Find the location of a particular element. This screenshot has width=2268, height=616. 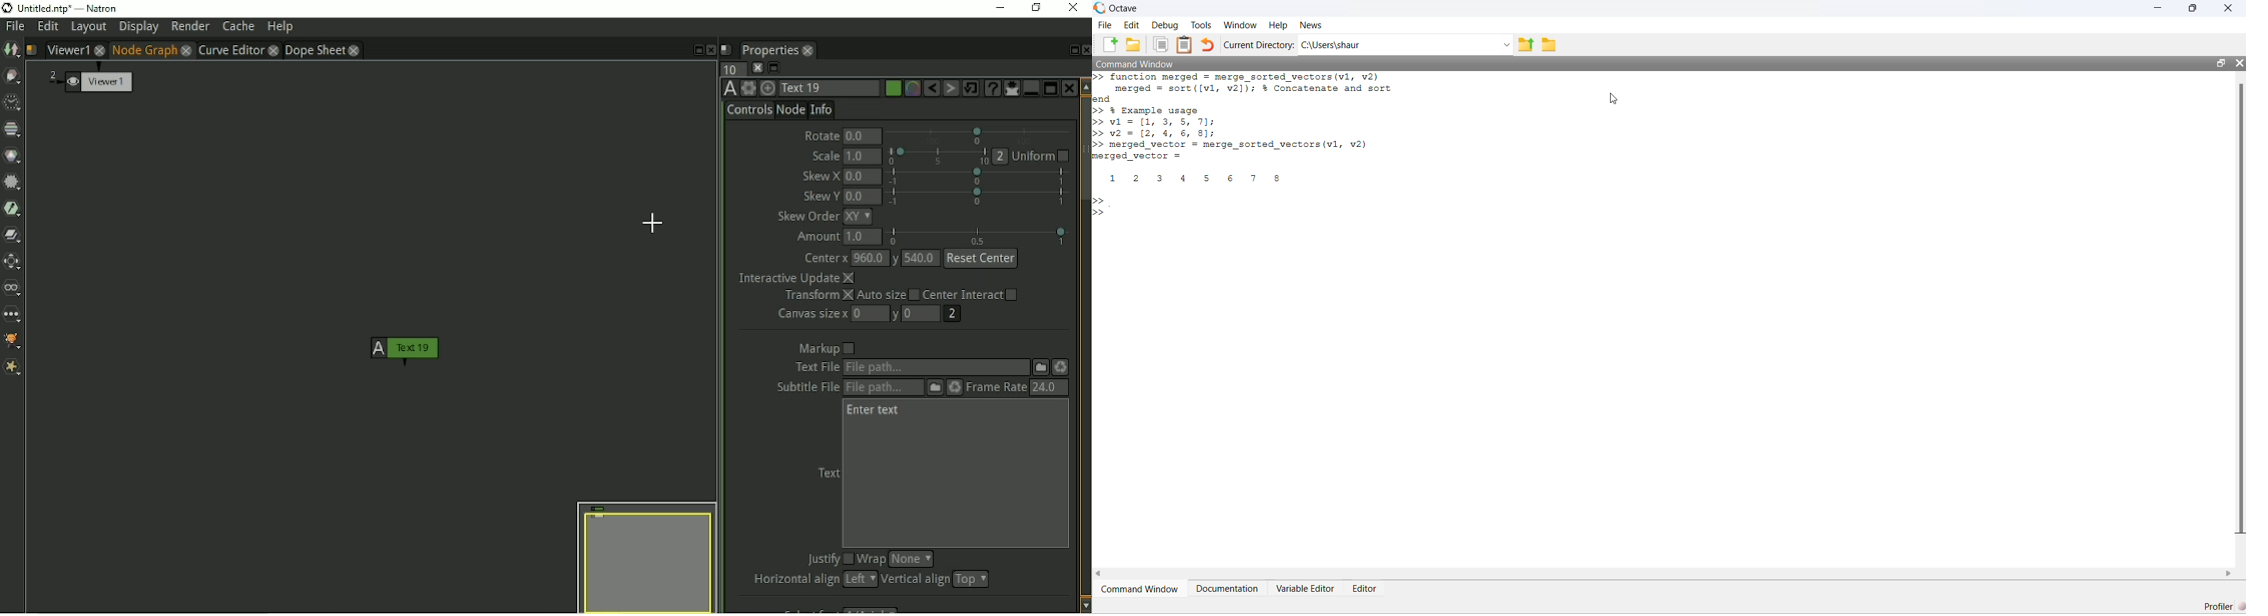

add folder is located at coordinates (1134, 45).